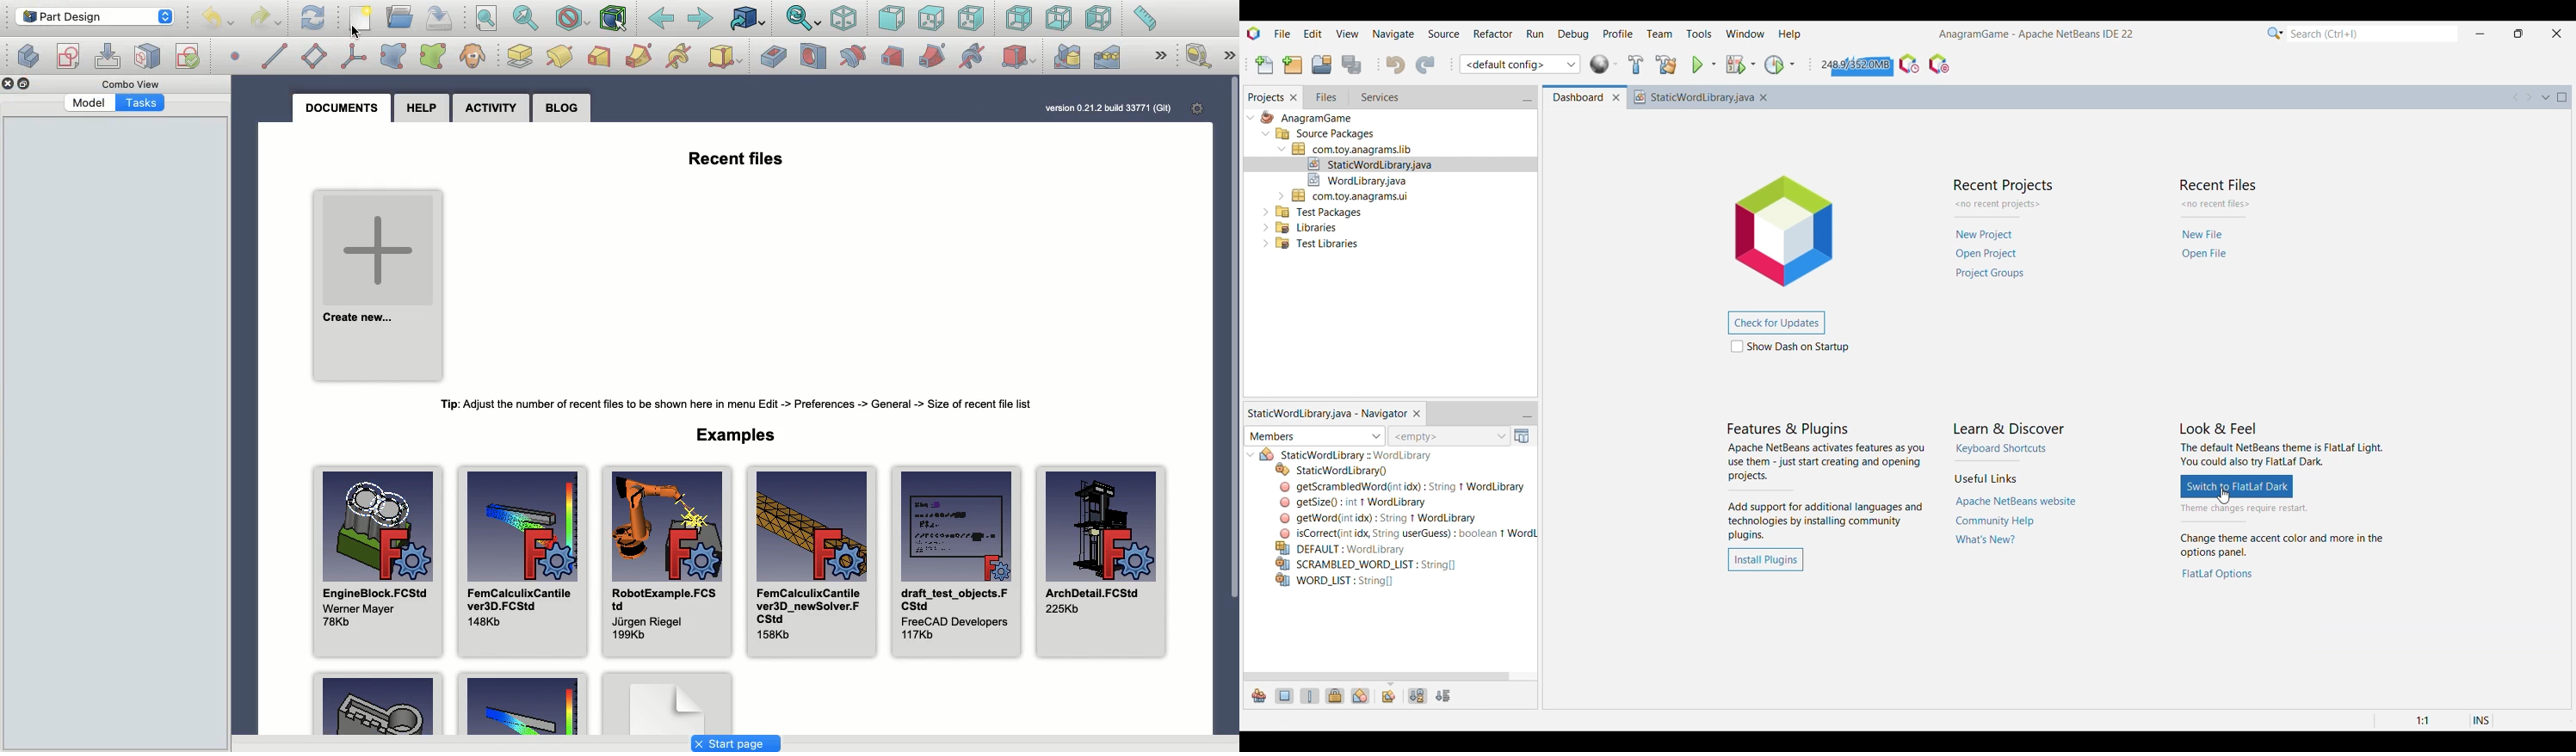 The height and width of the screenshot is (756, 2576). What do you see at coordinates (613, 19) in the screenshot?
I see `Bounding Box` at bounding box center [613, 19].